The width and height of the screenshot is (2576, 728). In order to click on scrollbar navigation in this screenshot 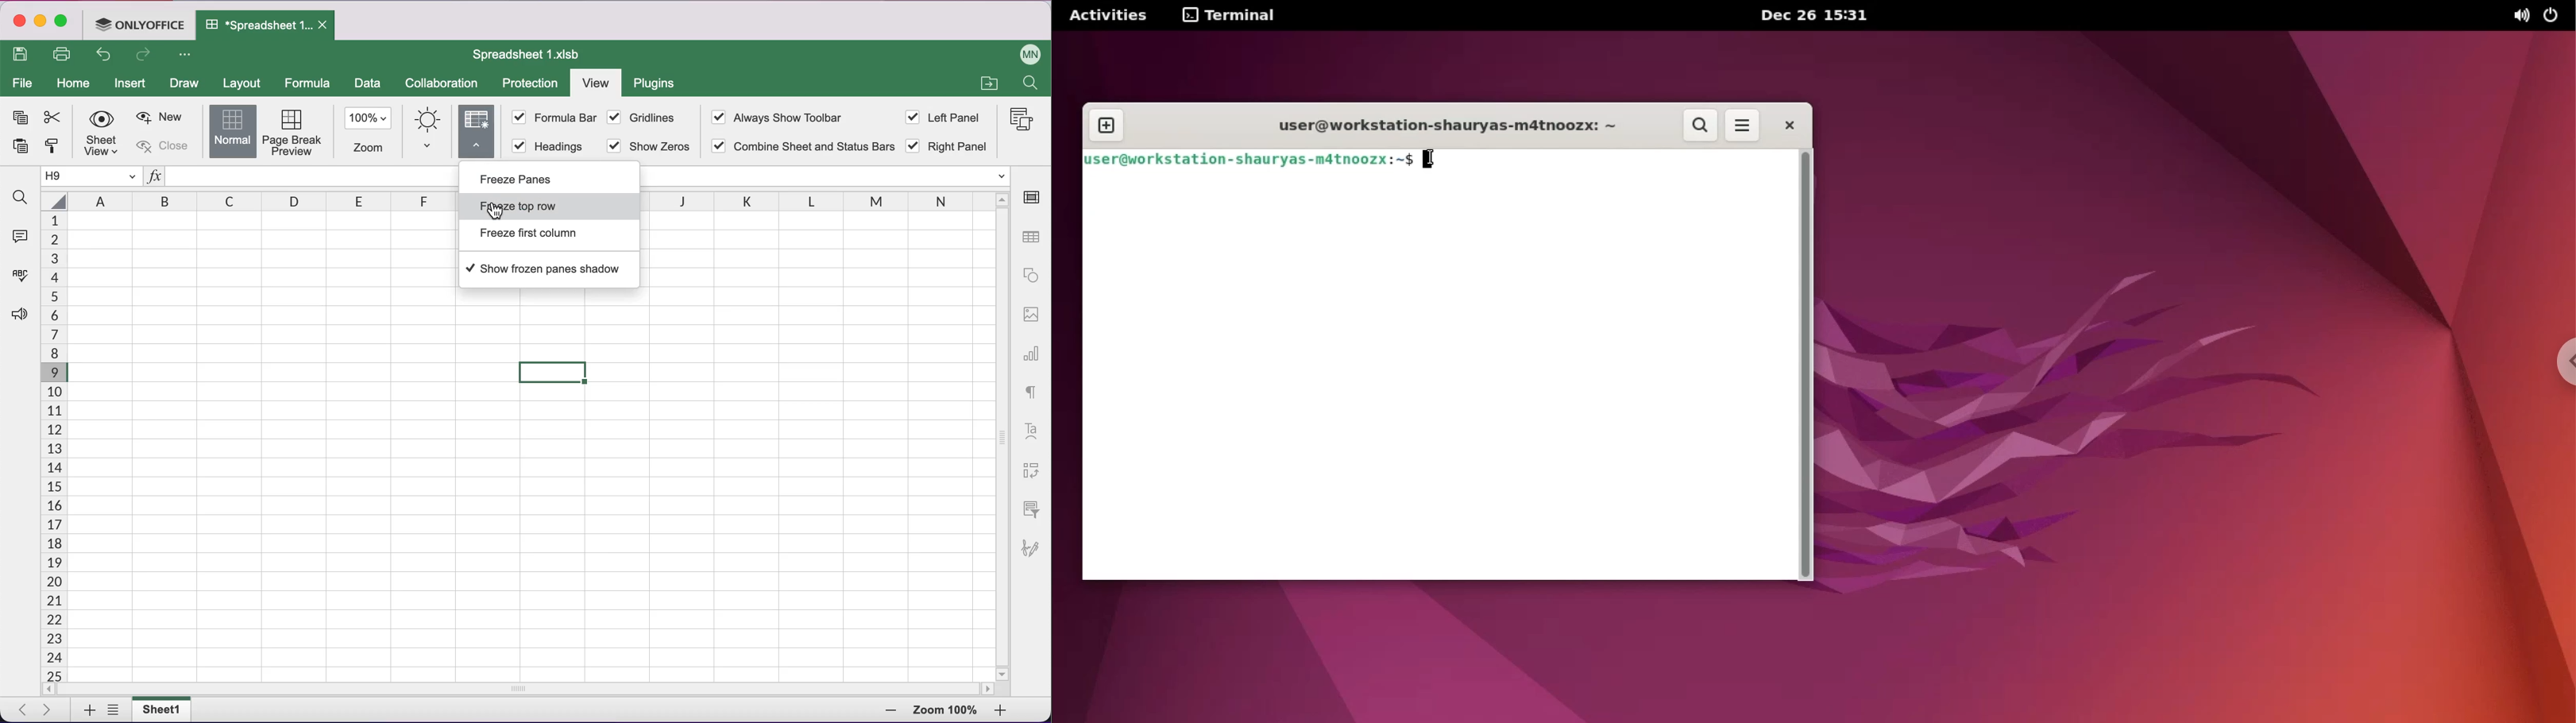, I will do `click(1805, 364)`.